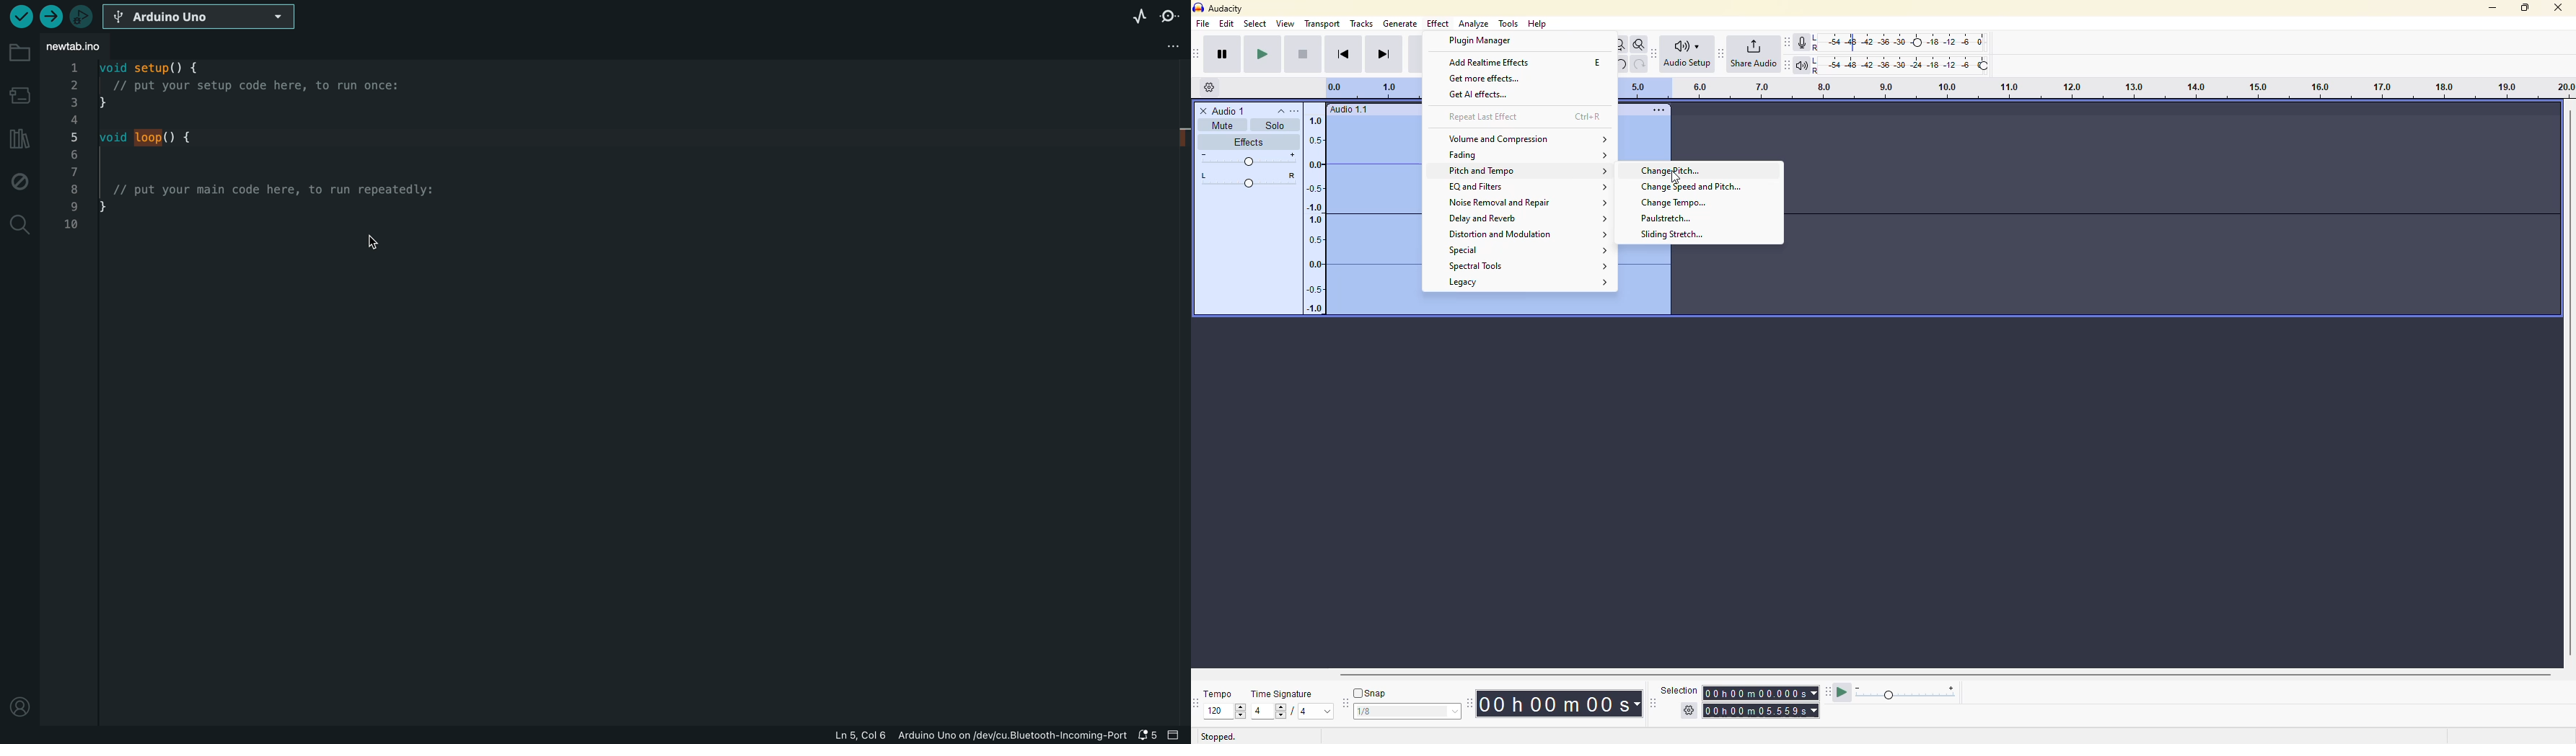 The height and width of the screenshot is (756, 2576). What do you see at coordinates (16, 702) in the screenshot?
I see `profile` at bounding box center [16, 702].